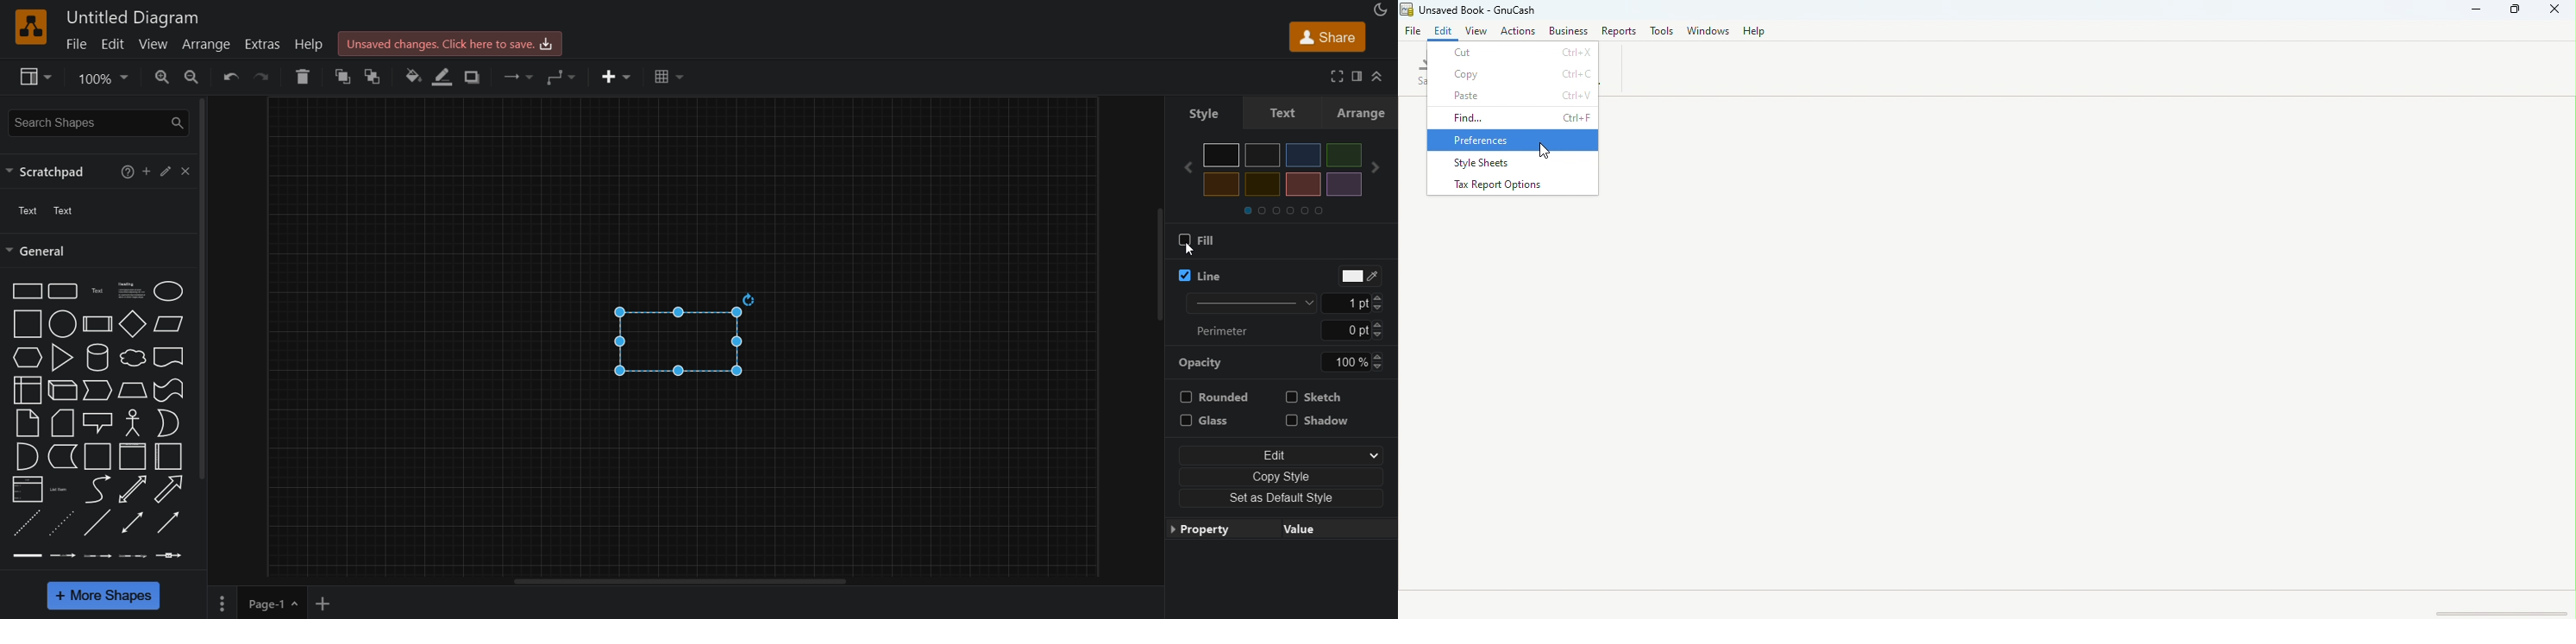 The width and height of the screenshot is (2576, 644). What do you see at coordinates (472, 77) in the screenshot?
I see `shadows` at bounding box center [472, 77].